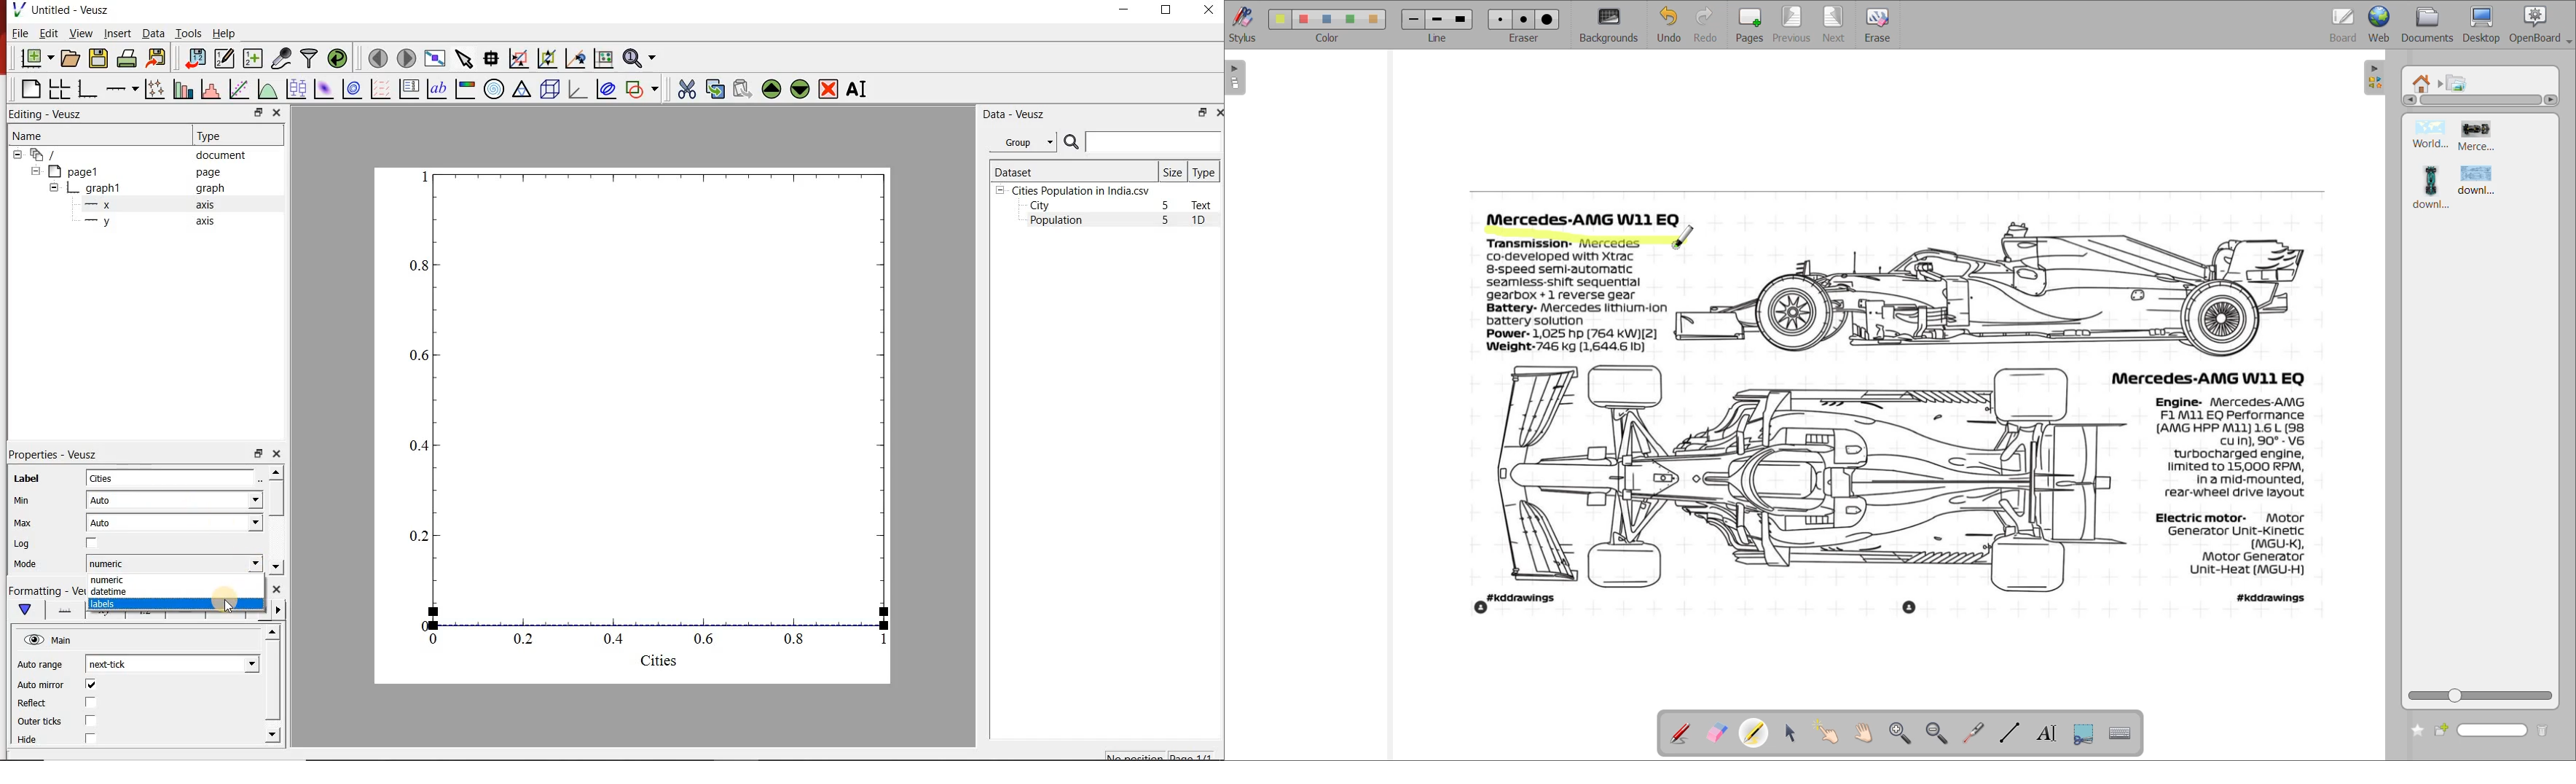  Describe the element at coordinates (1867, 731) in the screenshot. I see `scroll page` at that location.